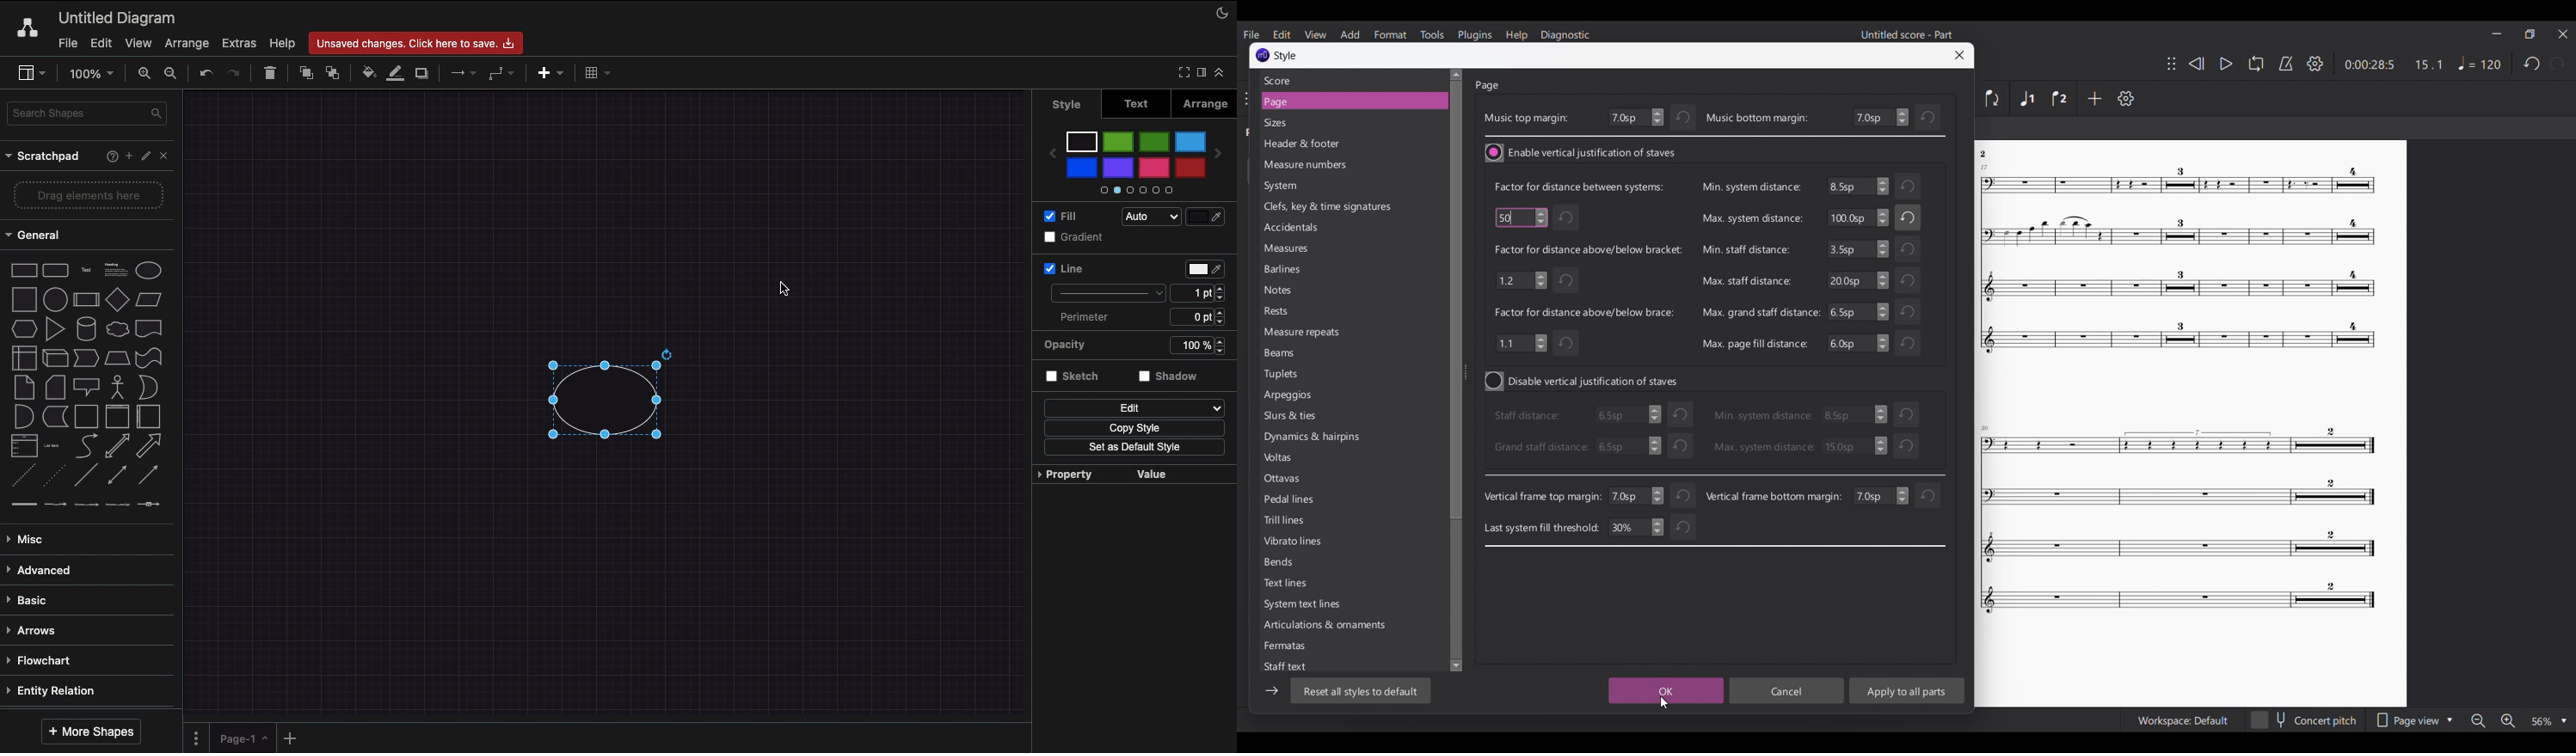 The height and width of the screenshot is (756, 2576). Describe the element at coordinates (1079, 346) in the screenshot. I see `Opacity` at that location.